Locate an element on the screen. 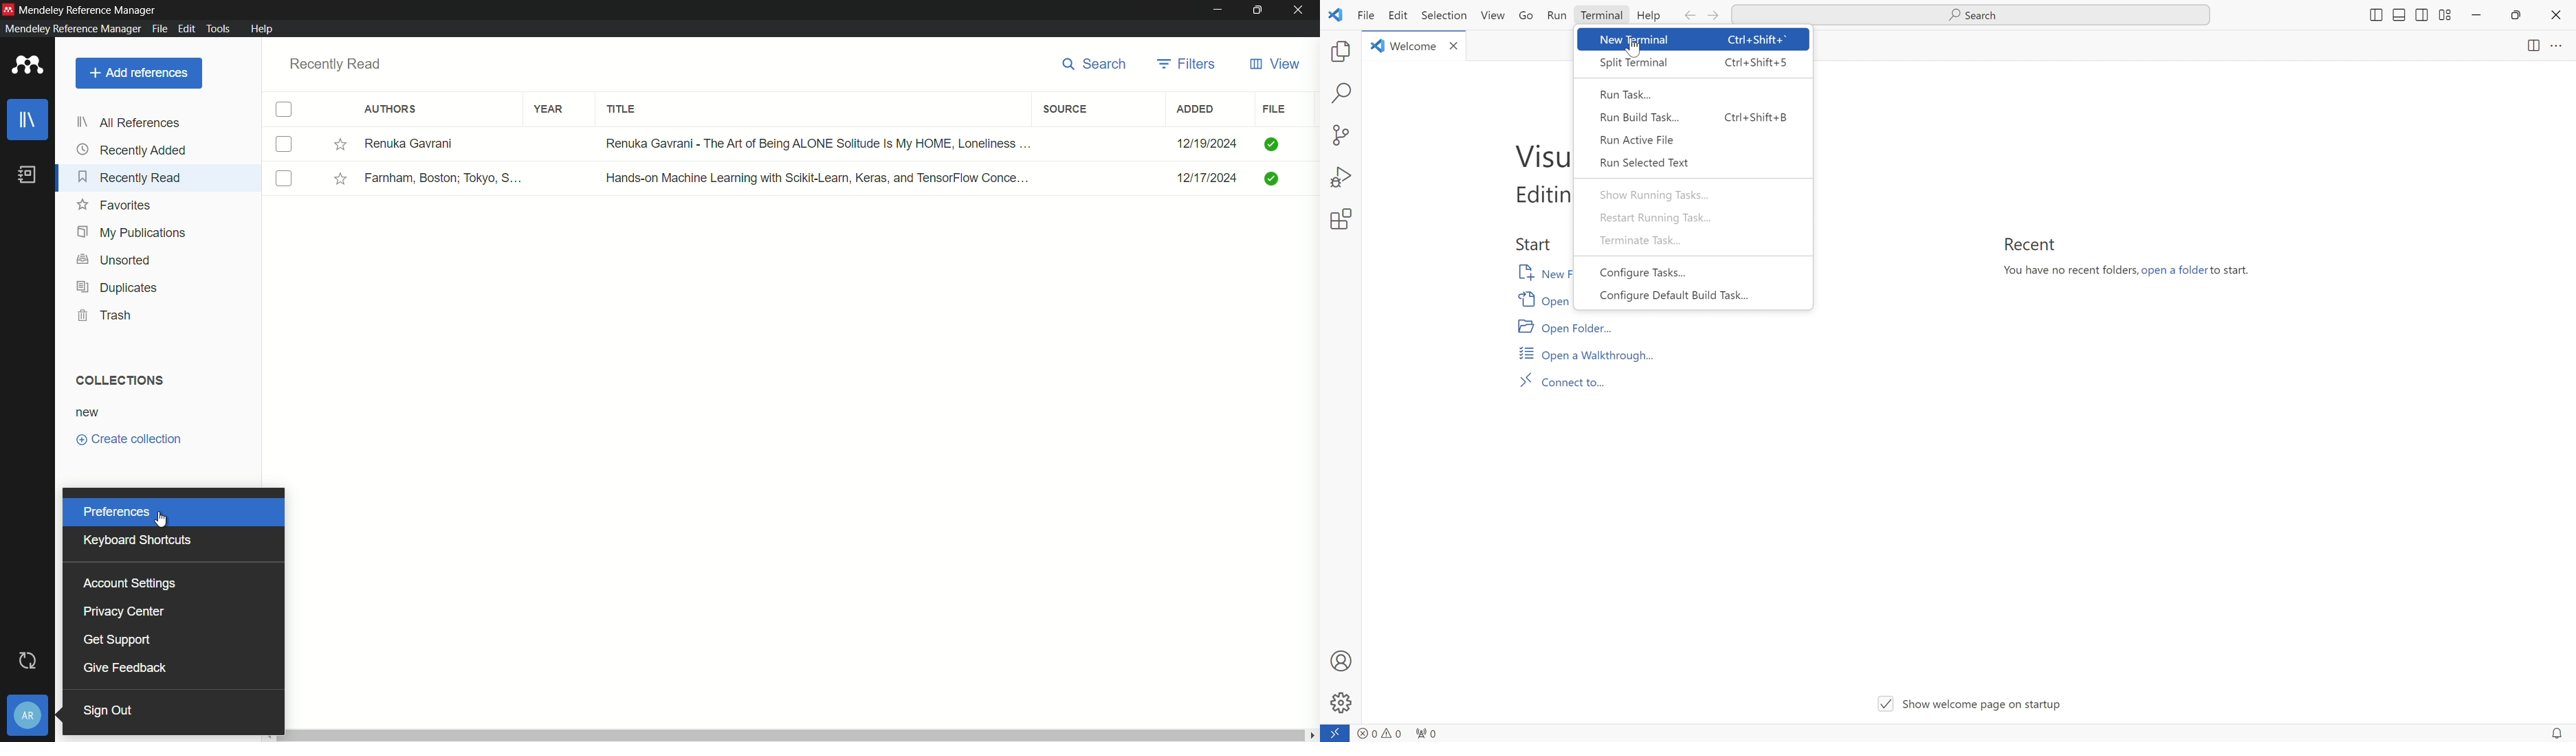 The image size is (2576, 756). minimize is located at coordinates (1217, 10).